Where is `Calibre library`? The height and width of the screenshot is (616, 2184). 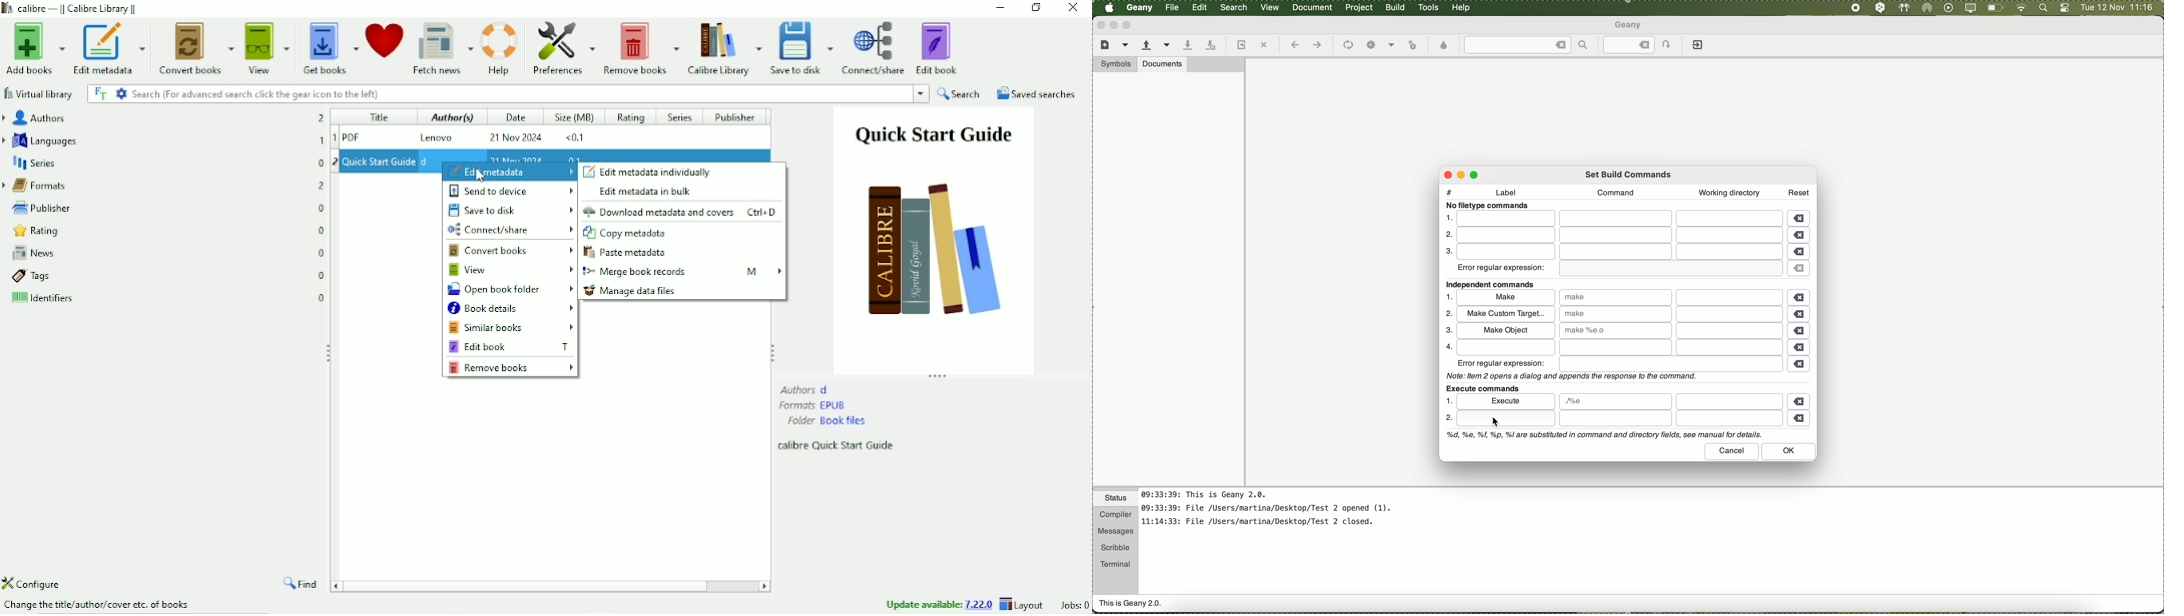 Calibre library is located at coordinates (724, 47).